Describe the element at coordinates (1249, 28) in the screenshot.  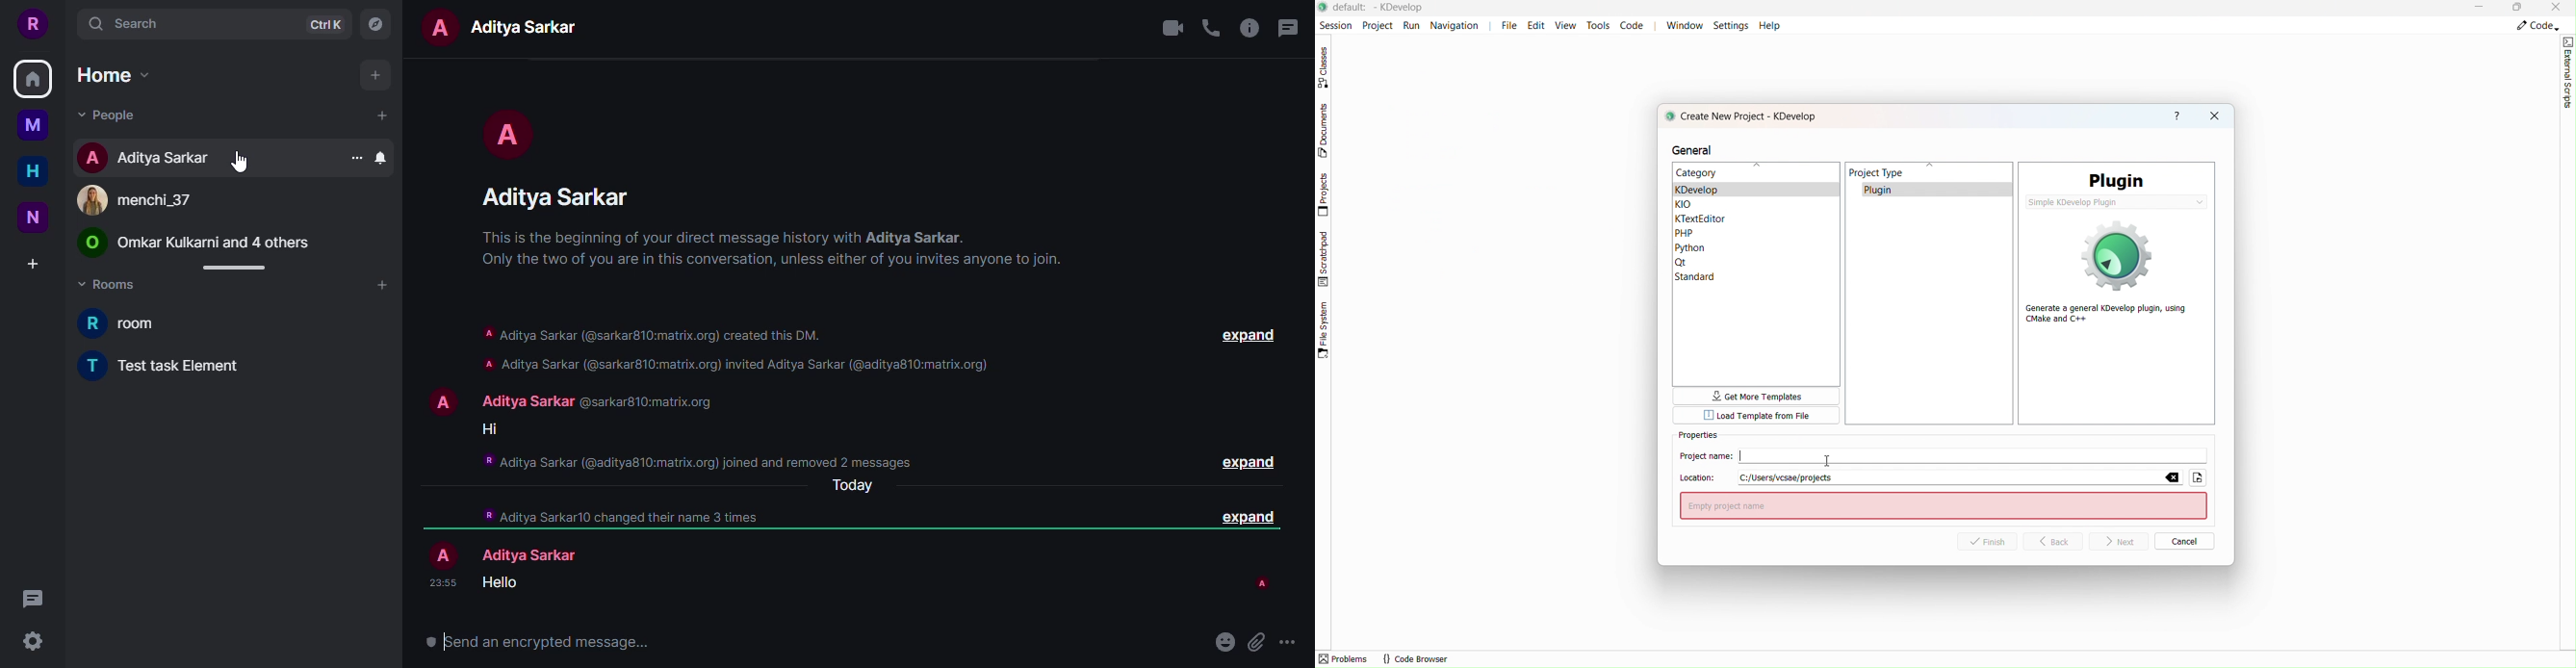
I see `info` at that location.